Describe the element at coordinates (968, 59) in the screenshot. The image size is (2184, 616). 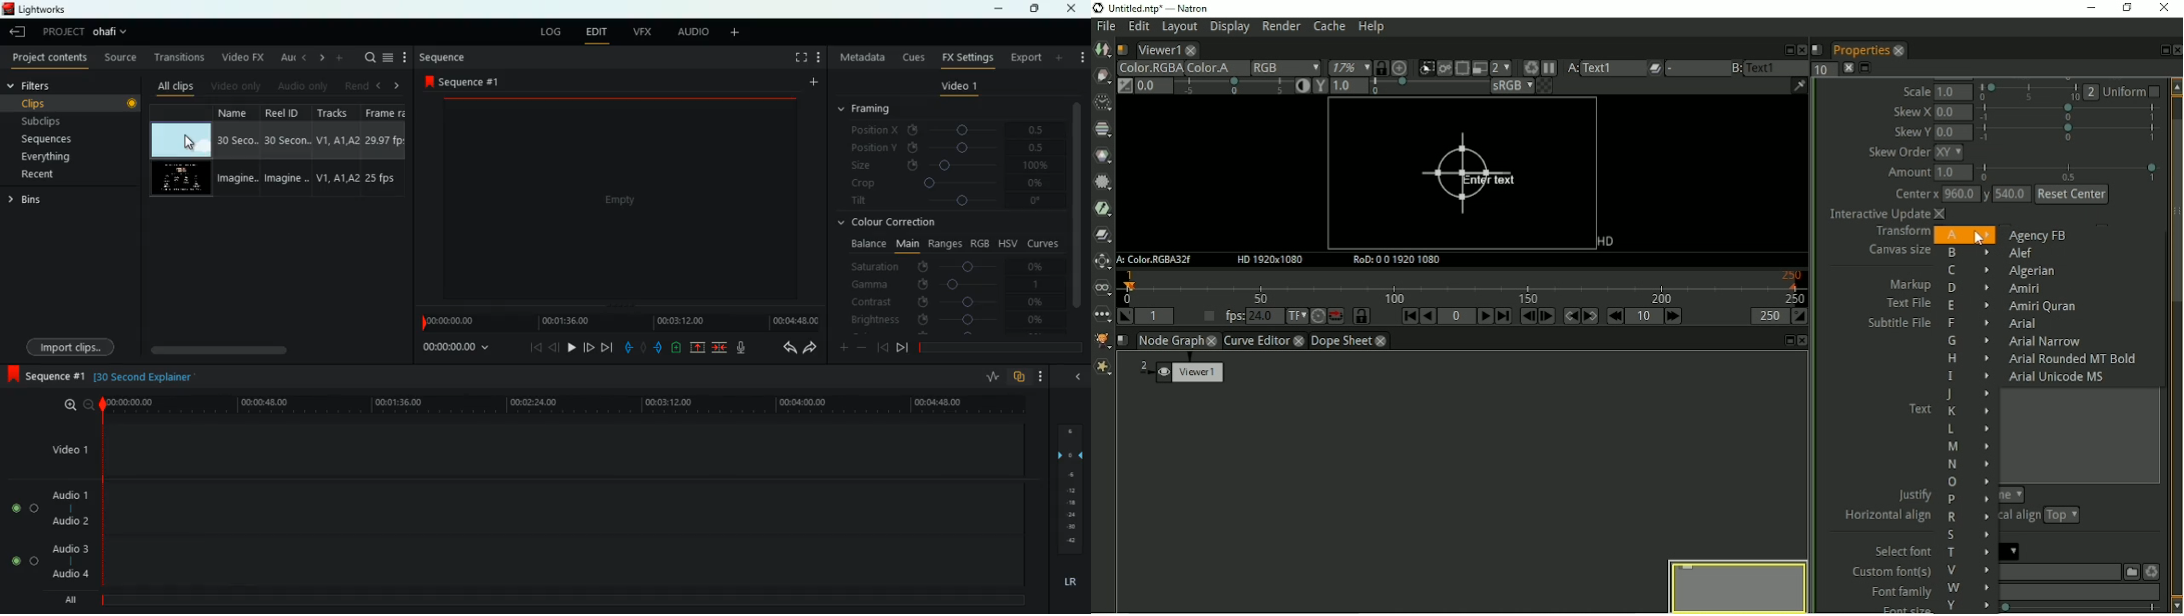
I see `fx settings` at that location.